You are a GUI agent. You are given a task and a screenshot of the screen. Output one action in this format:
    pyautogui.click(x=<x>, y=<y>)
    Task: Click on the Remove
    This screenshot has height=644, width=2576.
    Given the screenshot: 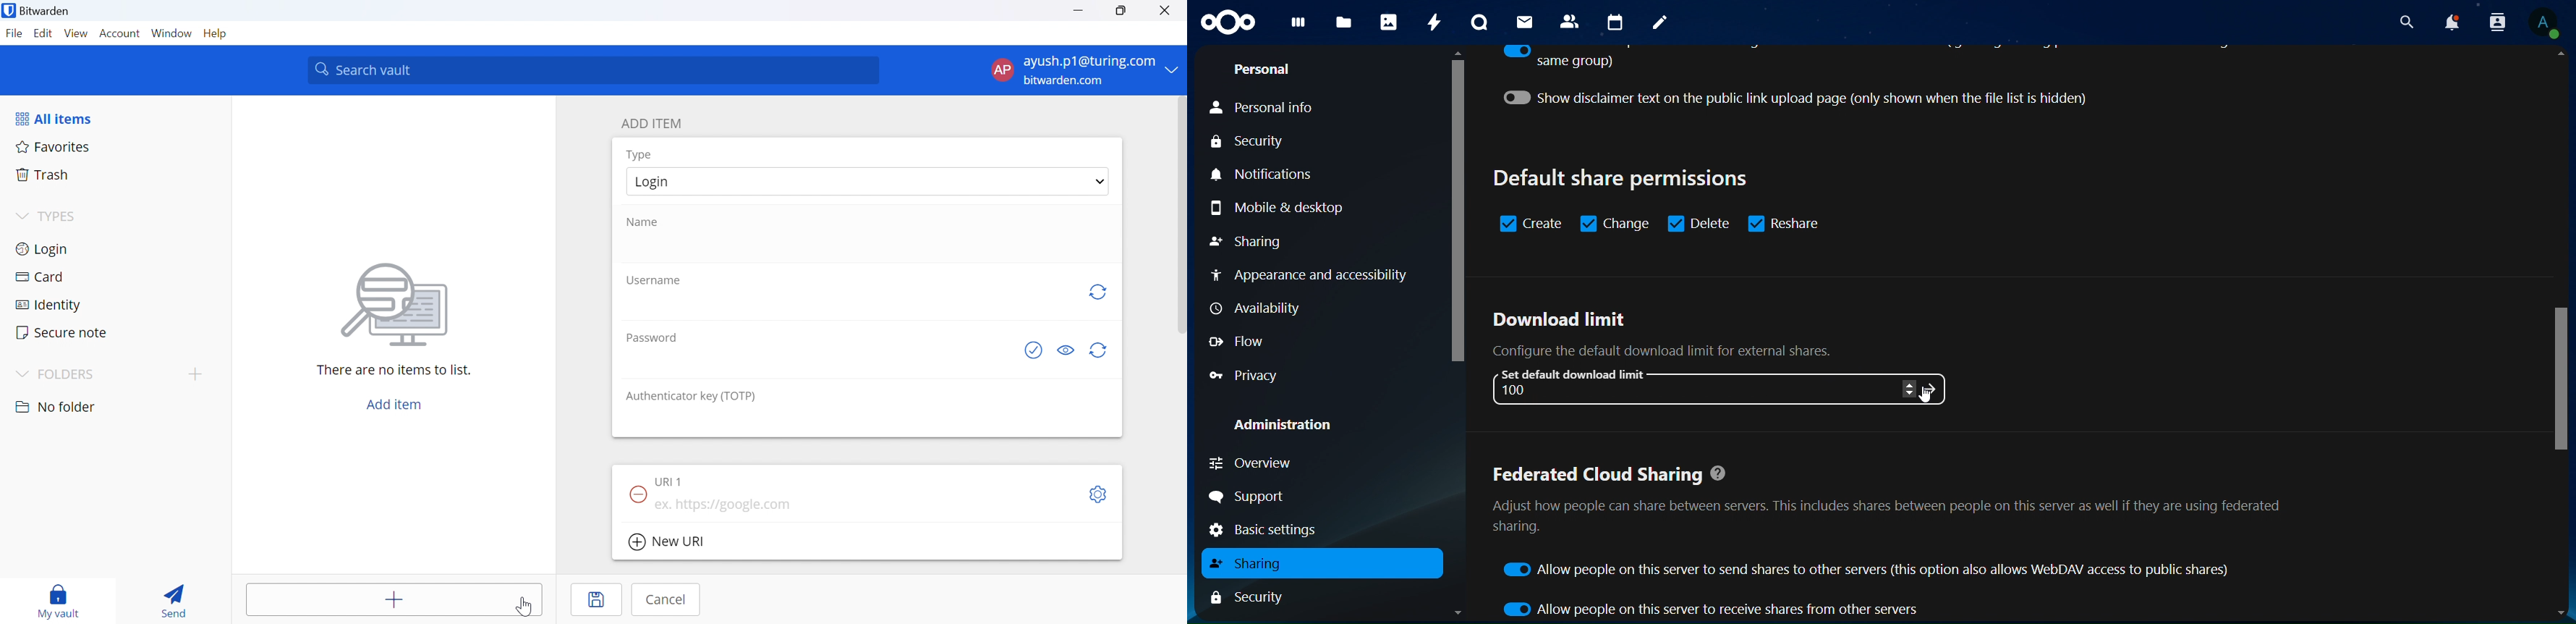 What is the action you would take?
    pyautogui.click(x=636, y=493)
    